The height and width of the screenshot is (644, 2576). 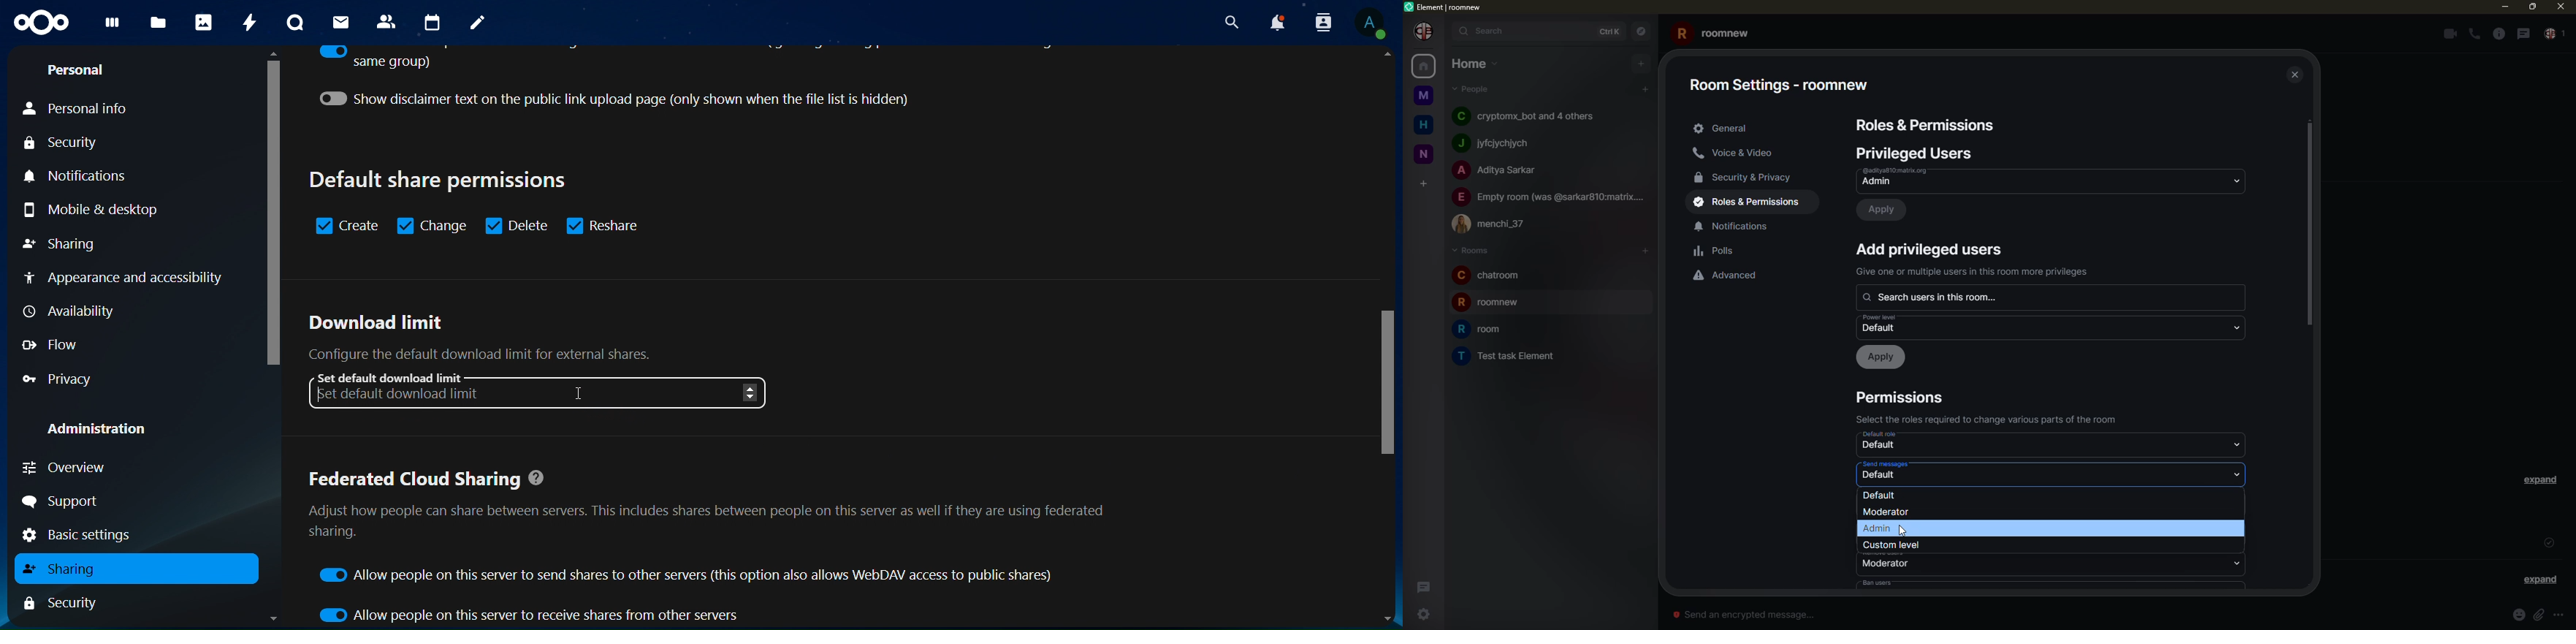 What do you see at coordinates (2240, 561) in the screenshot?
I see `drop` at bounding box center [2240, 561].